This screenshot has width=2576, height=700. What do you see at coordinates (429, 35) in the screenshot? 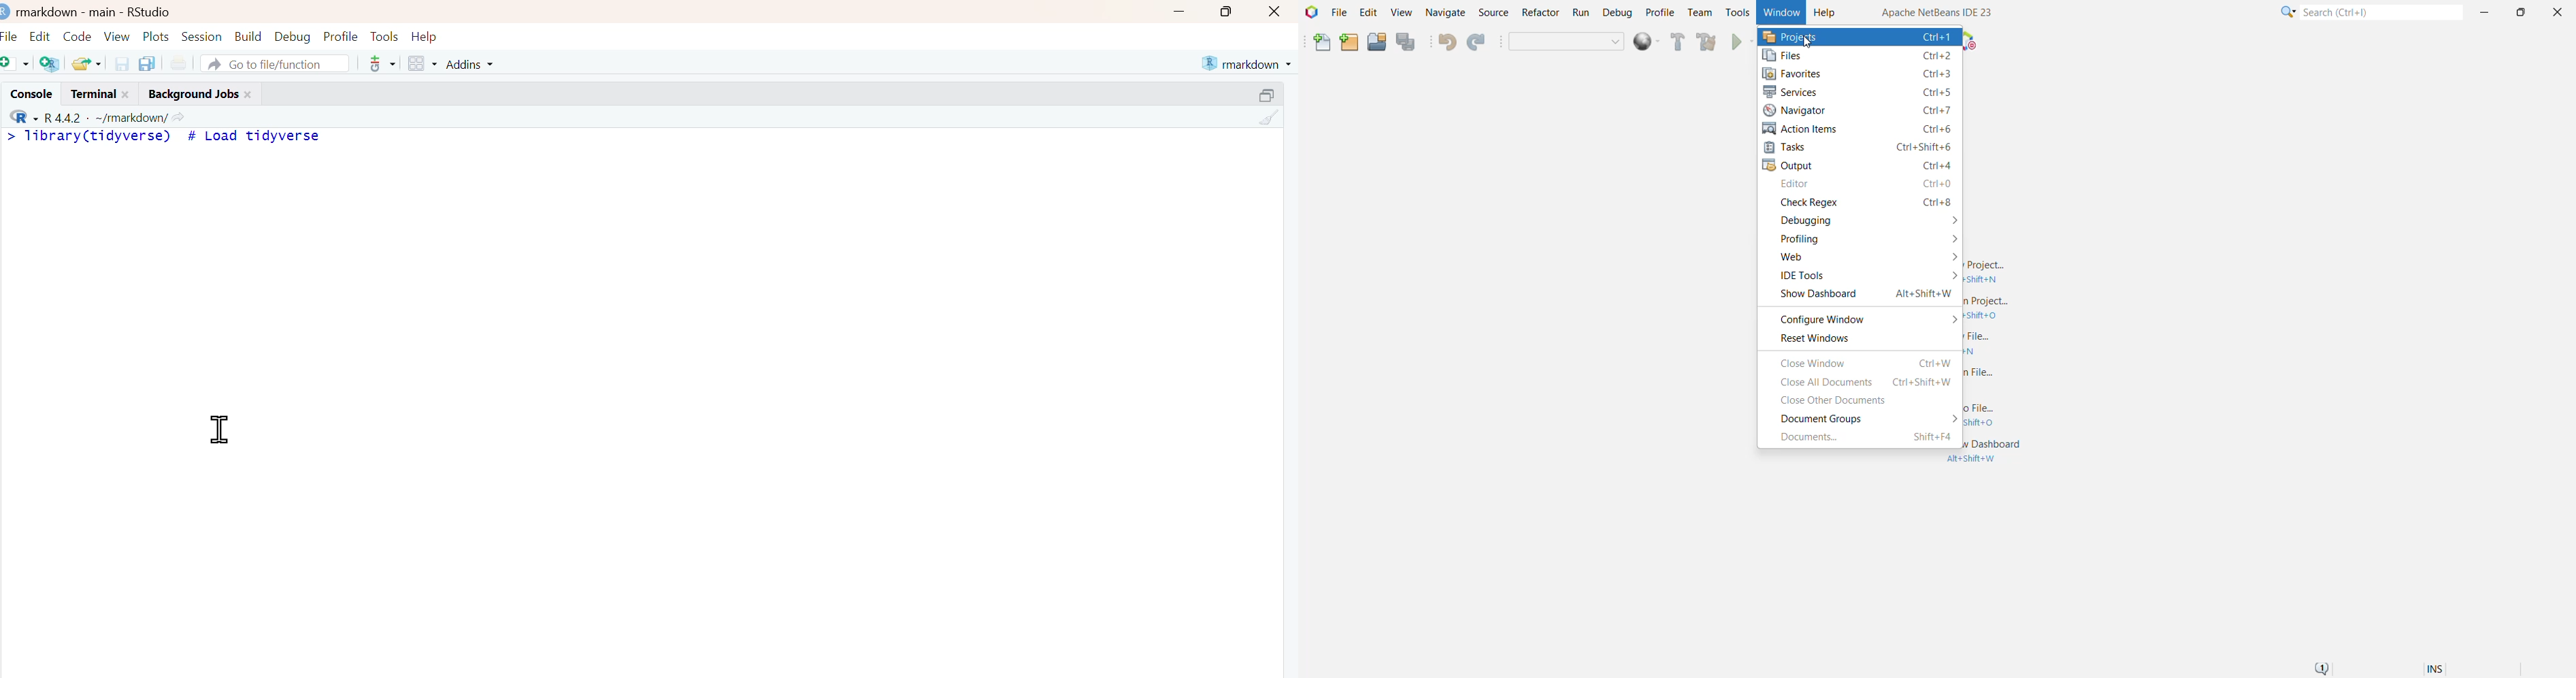
I see `Help` at bounding box center [429, 35].